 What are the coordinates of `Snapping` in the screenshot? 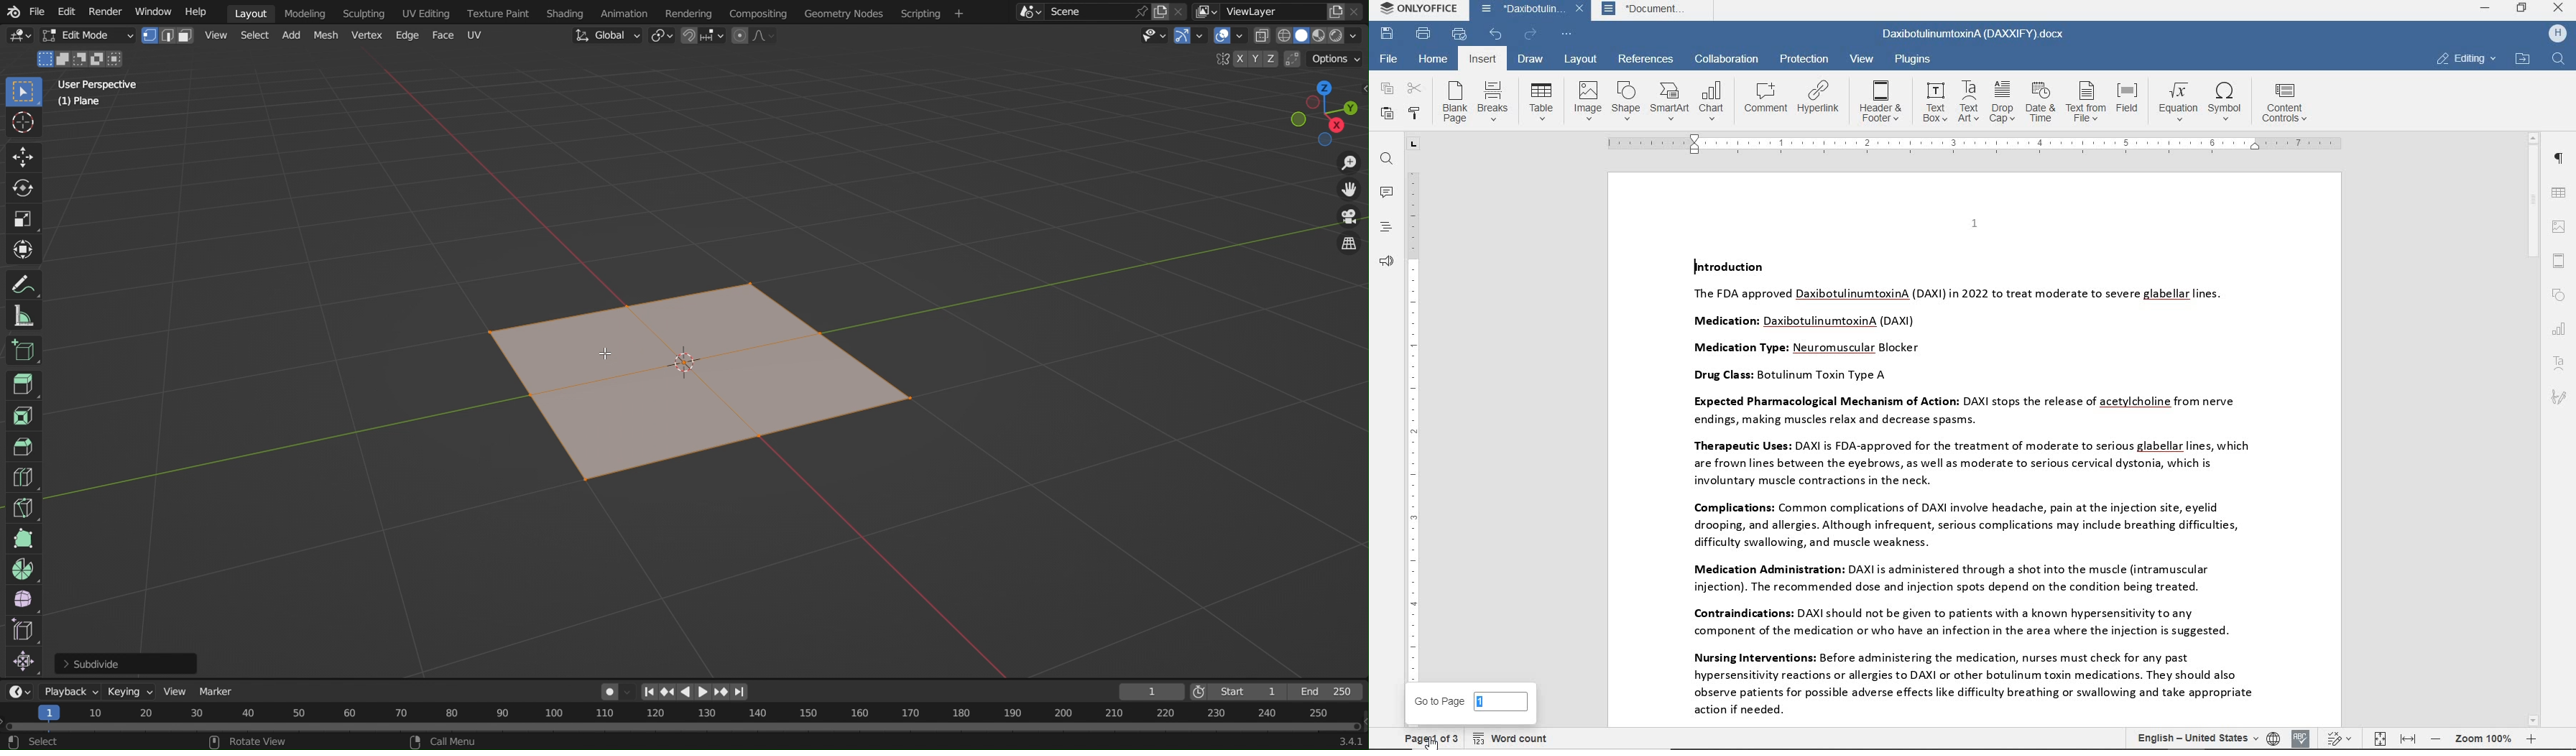 It's located at (702, 35).